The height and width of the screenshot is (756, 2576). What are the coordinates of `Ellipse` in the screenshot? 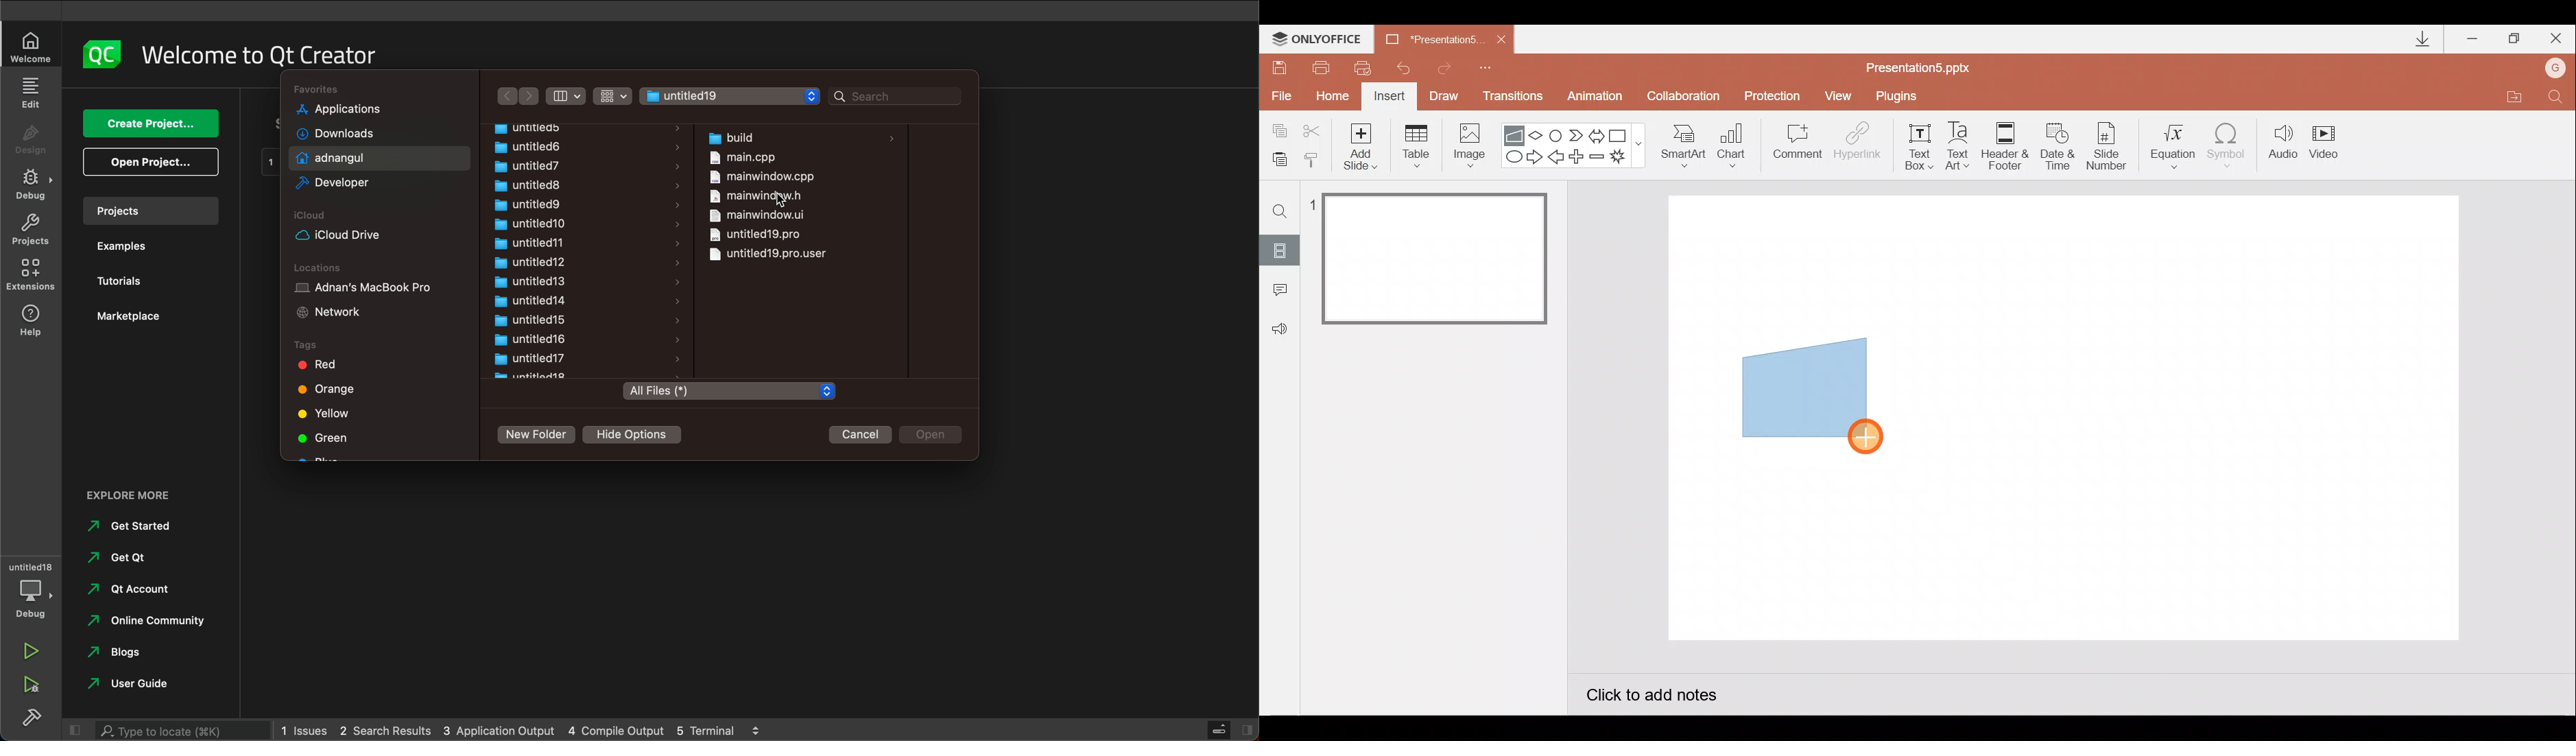 It's located at (1511, 157).